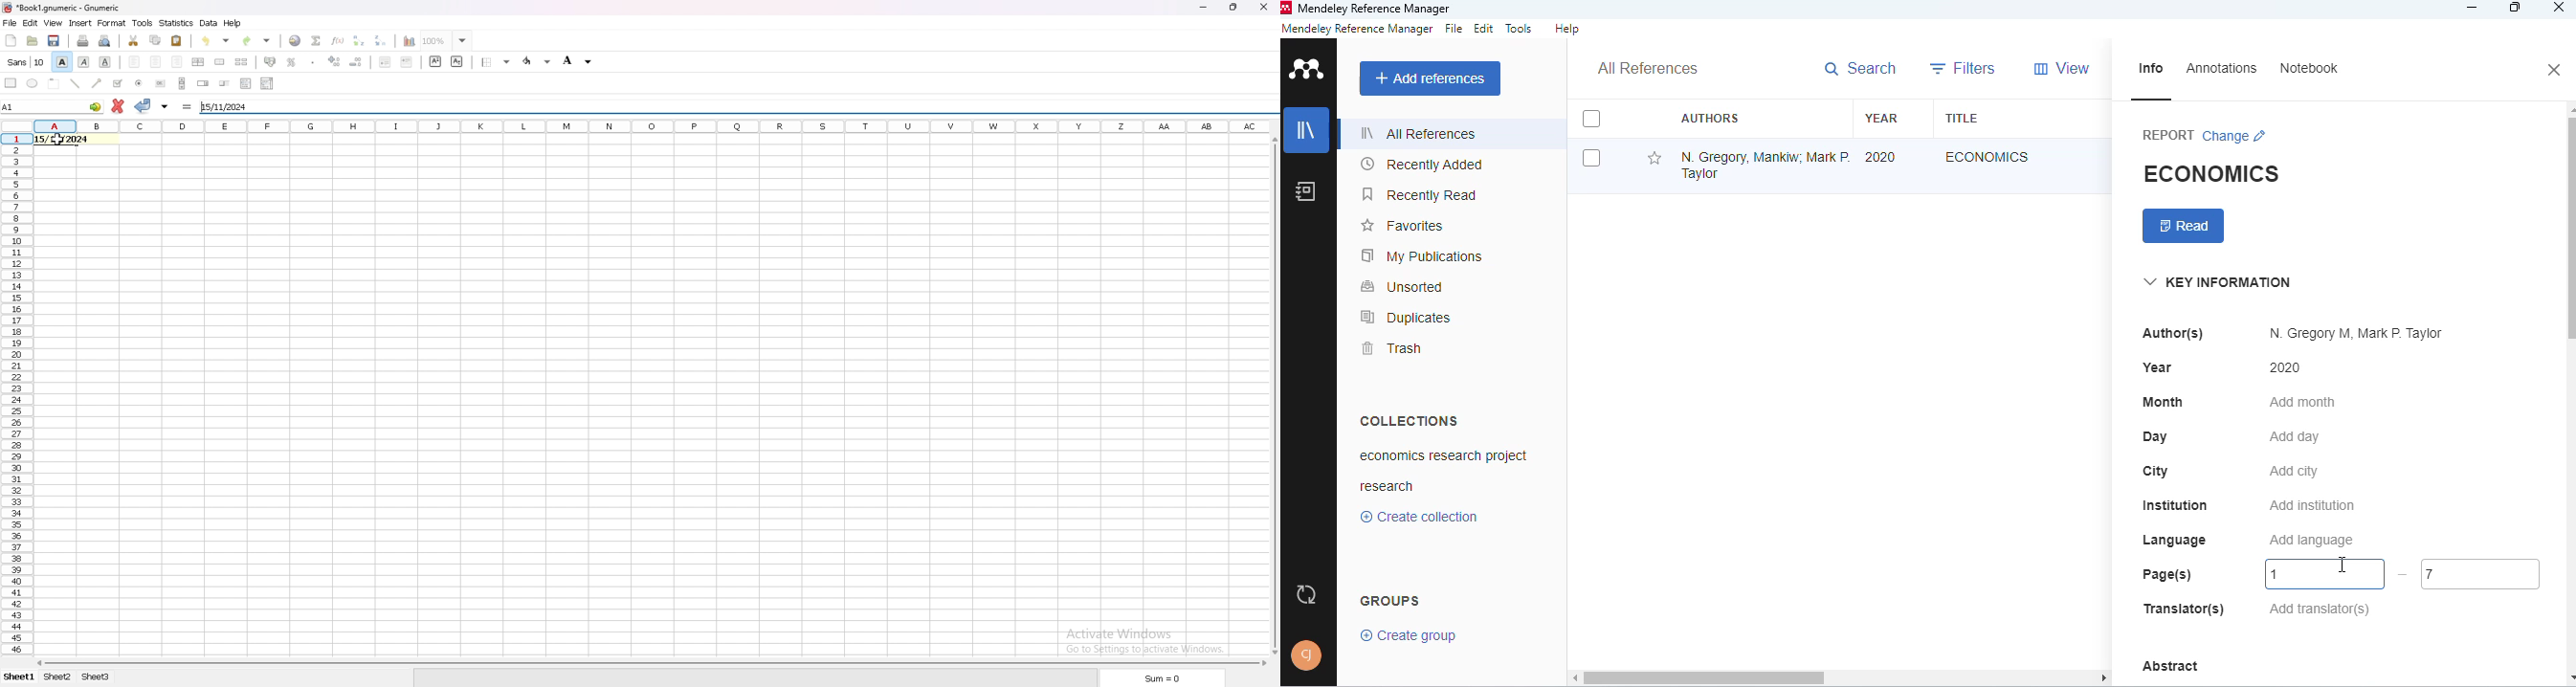 Image resolution: width=2576 pixels, height=700 pixels. I want to click on library, so click(1307, 130).